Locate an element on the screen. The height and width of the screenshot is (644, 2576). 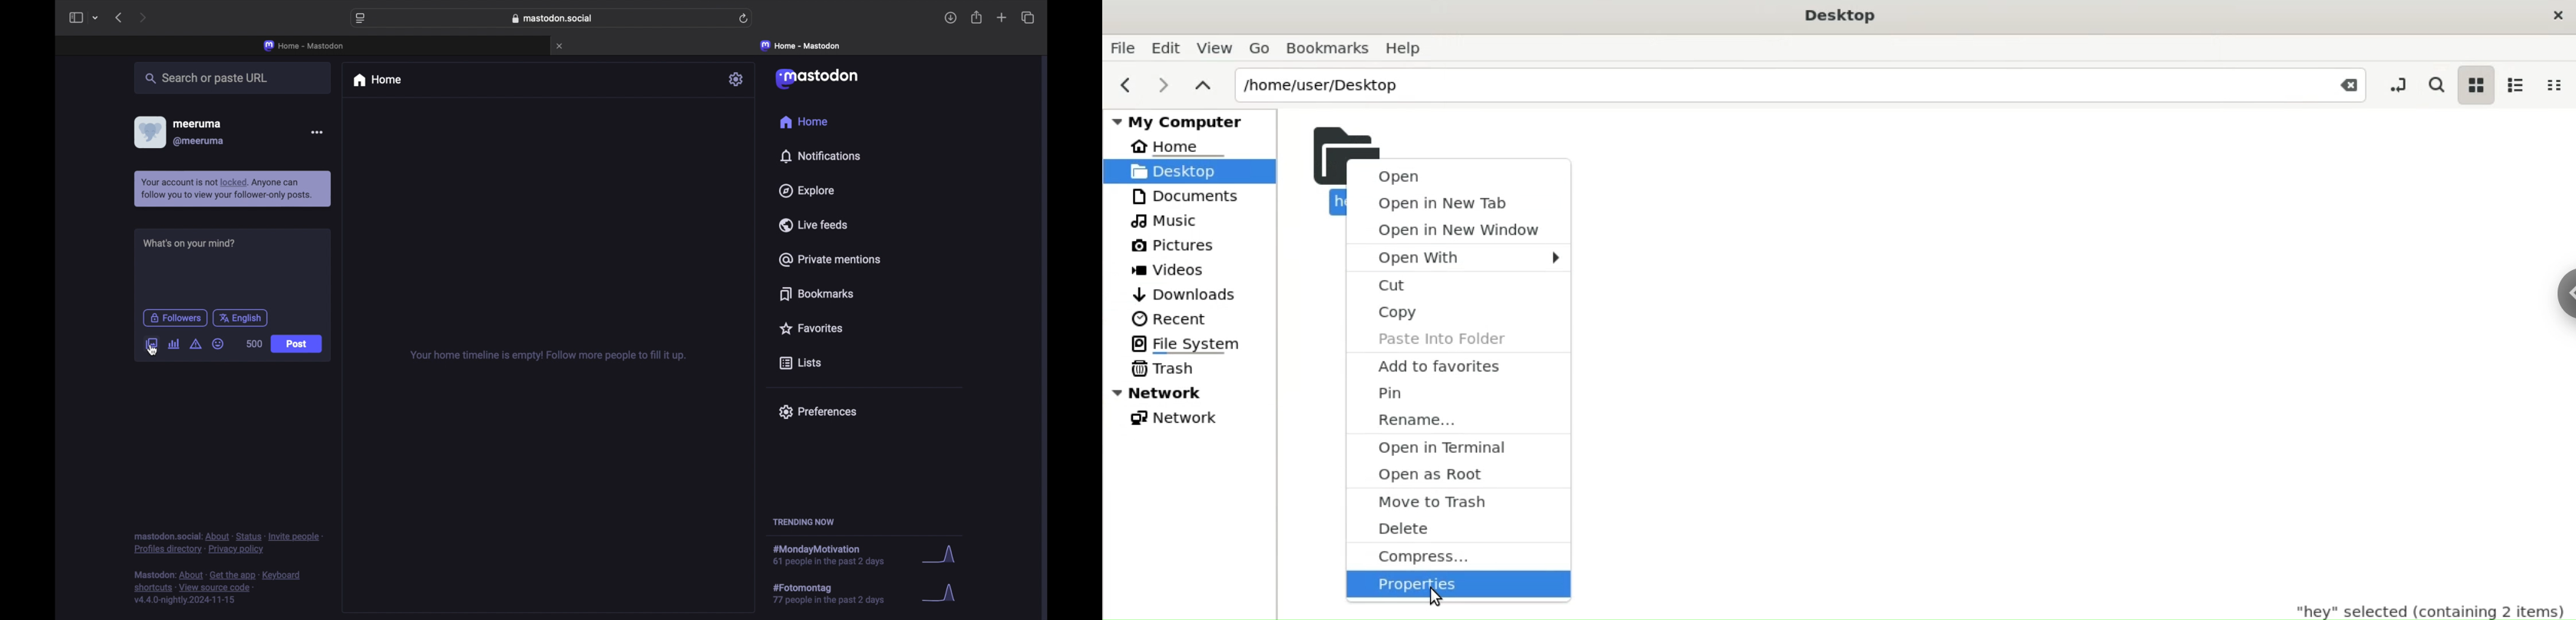
more options is located at coordinates (317, 131).